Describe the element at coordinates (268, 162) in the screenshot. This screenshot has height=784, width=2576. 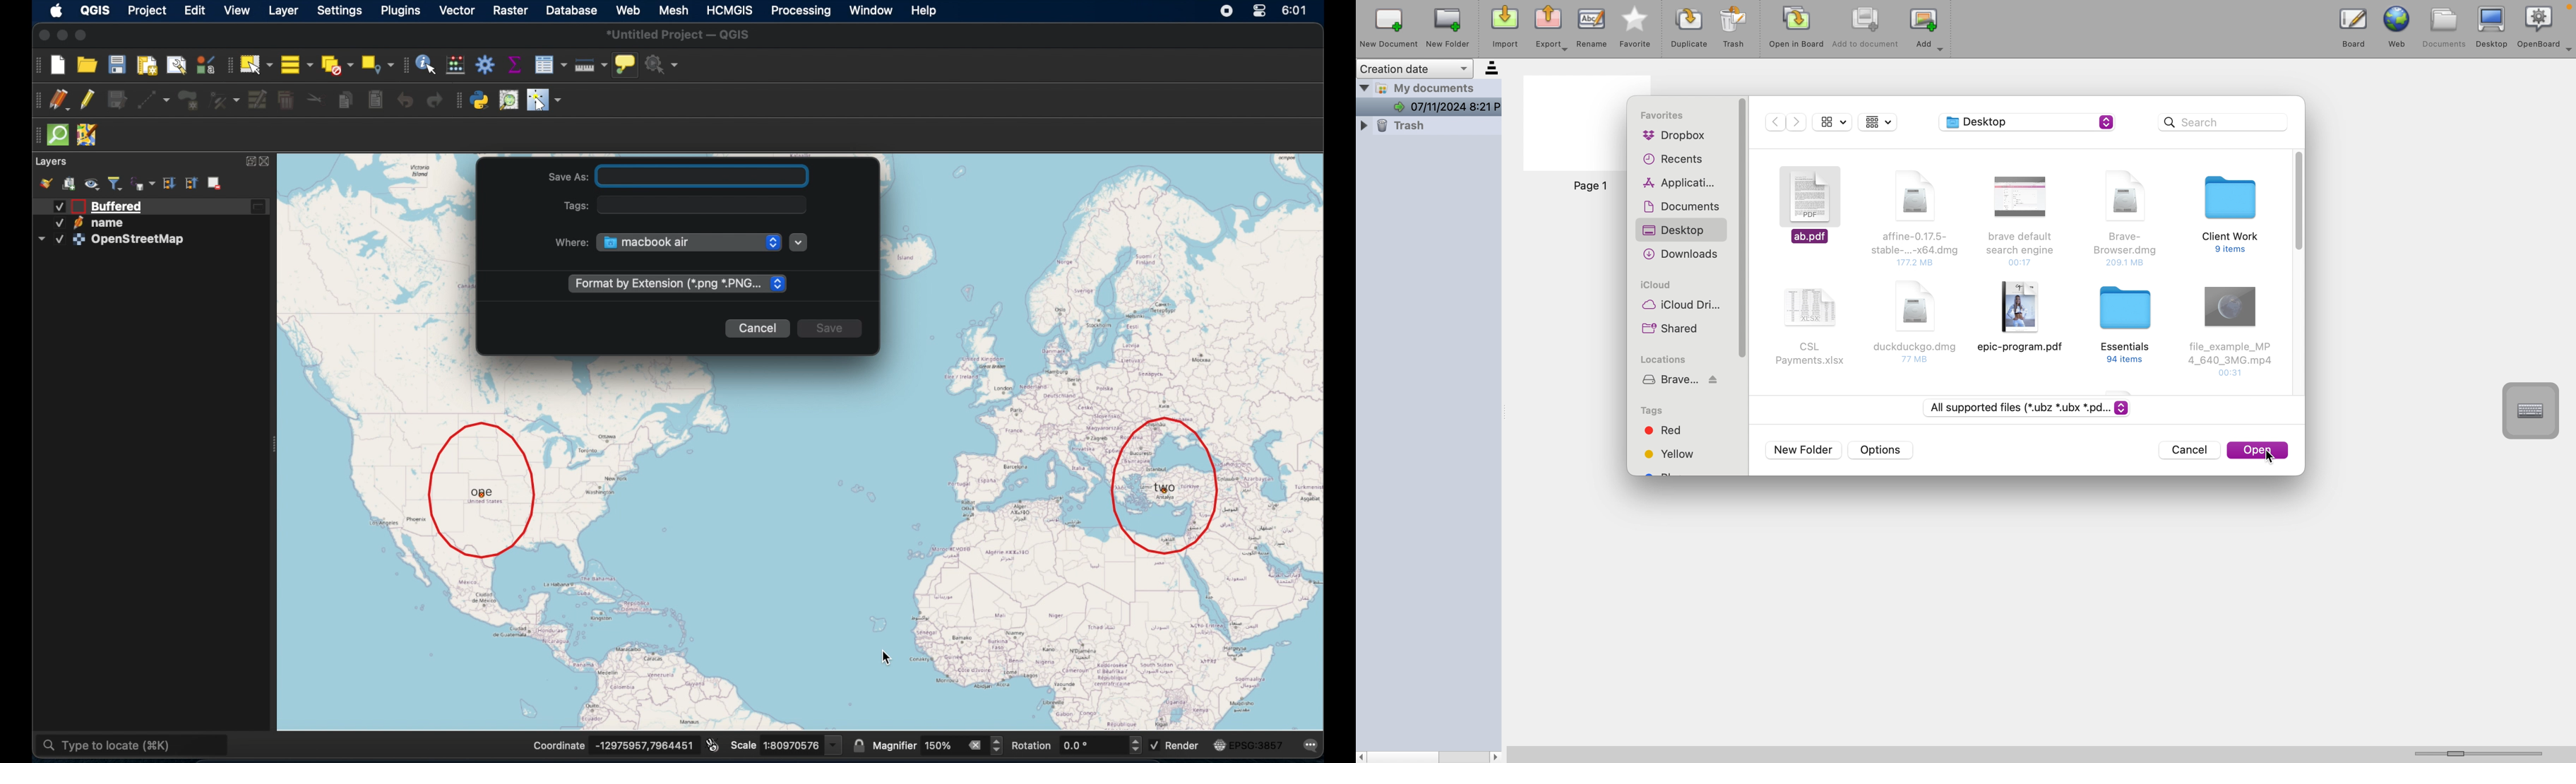
I see `close` at that location.